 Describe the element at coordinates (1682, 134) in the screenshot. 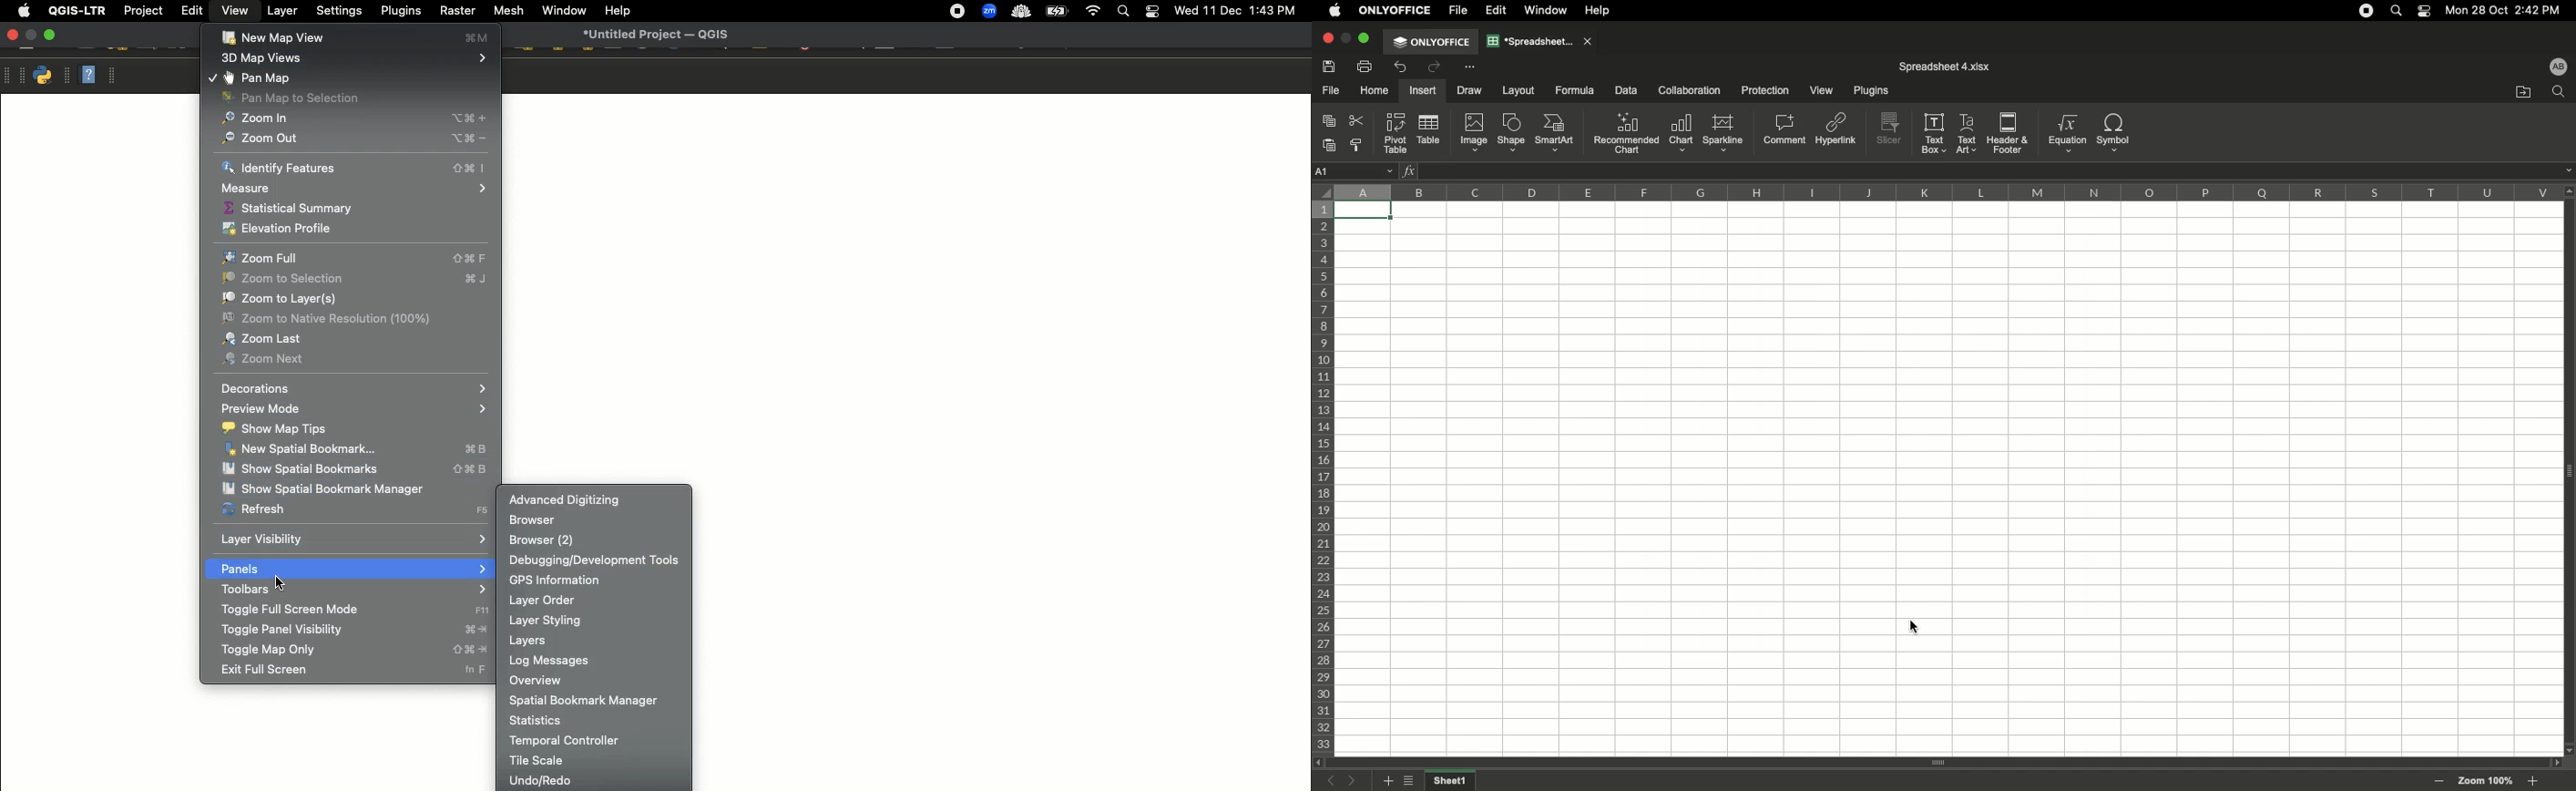

I see `Chart` at that location.